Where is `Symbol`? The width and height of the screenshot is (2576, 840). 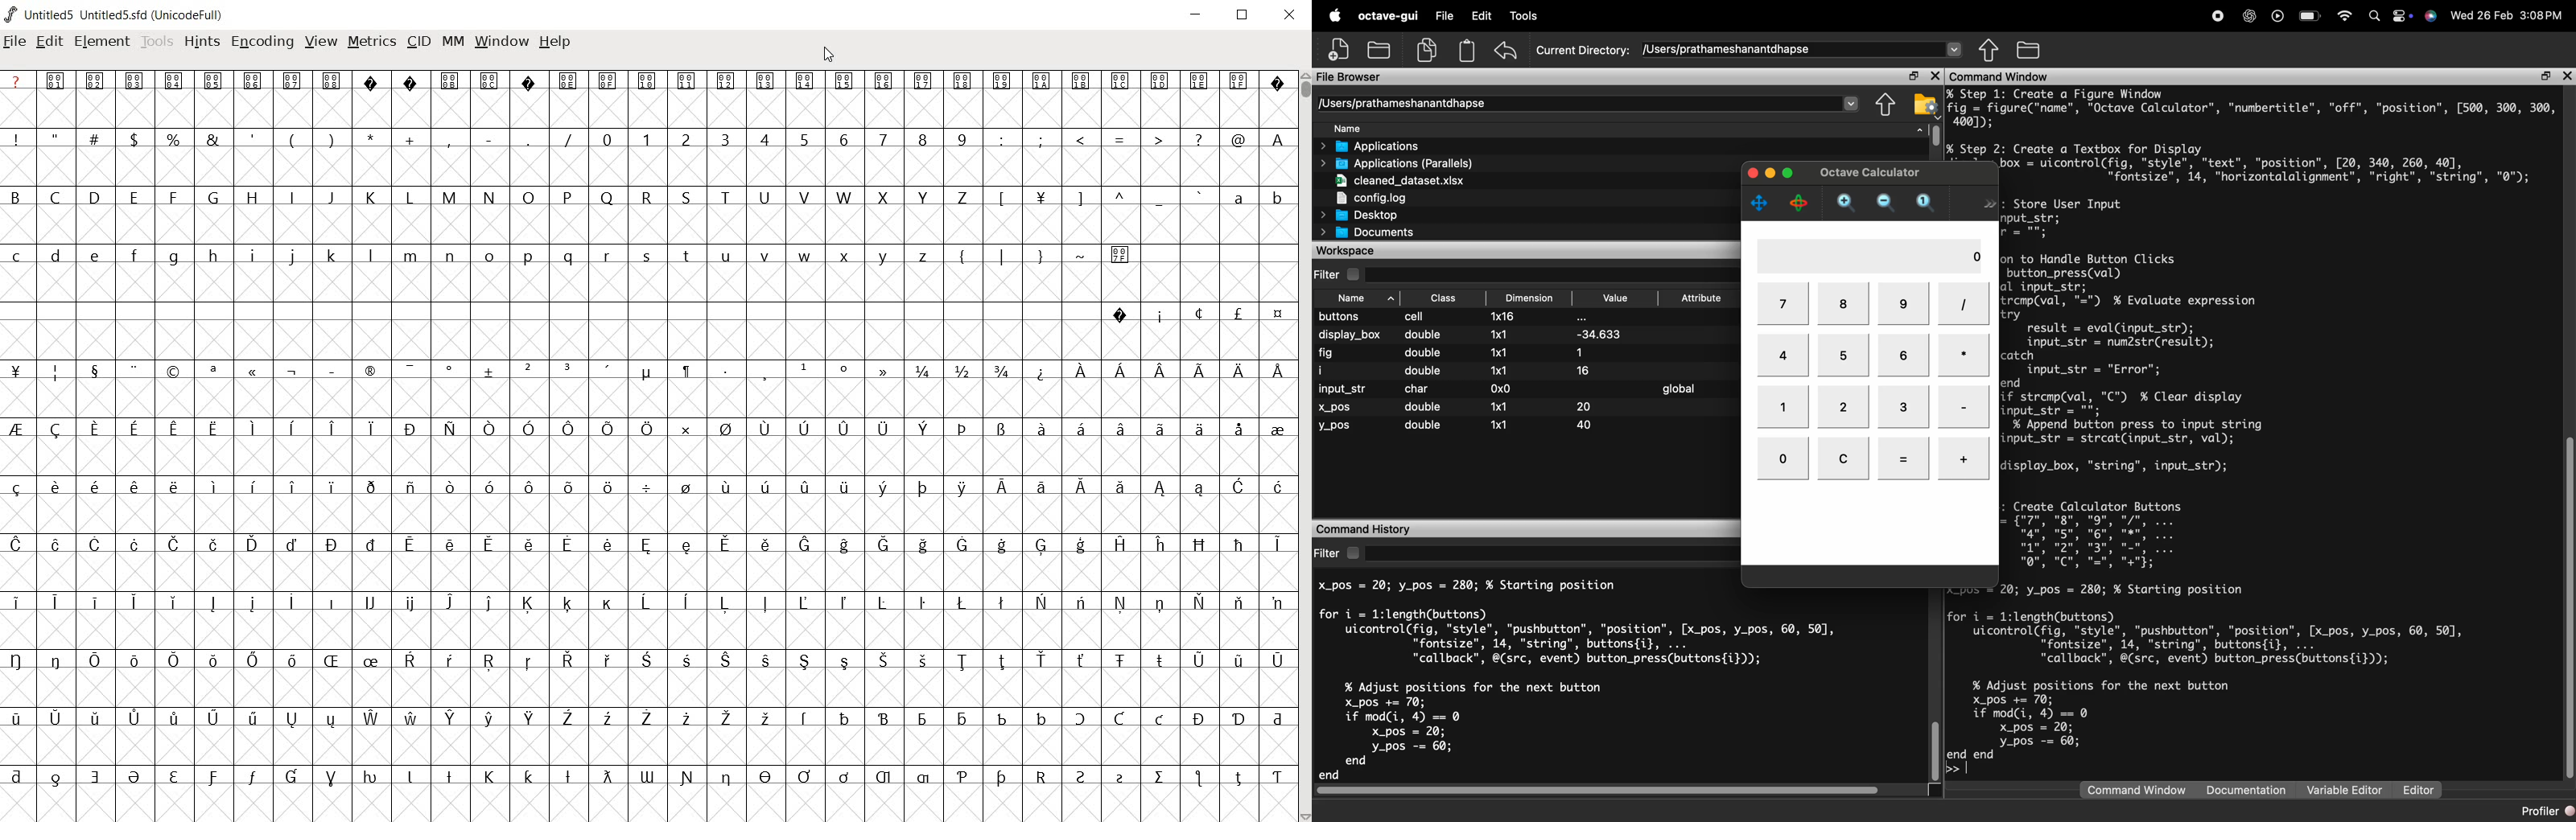 Symbol is located at coordinates (451, 602).